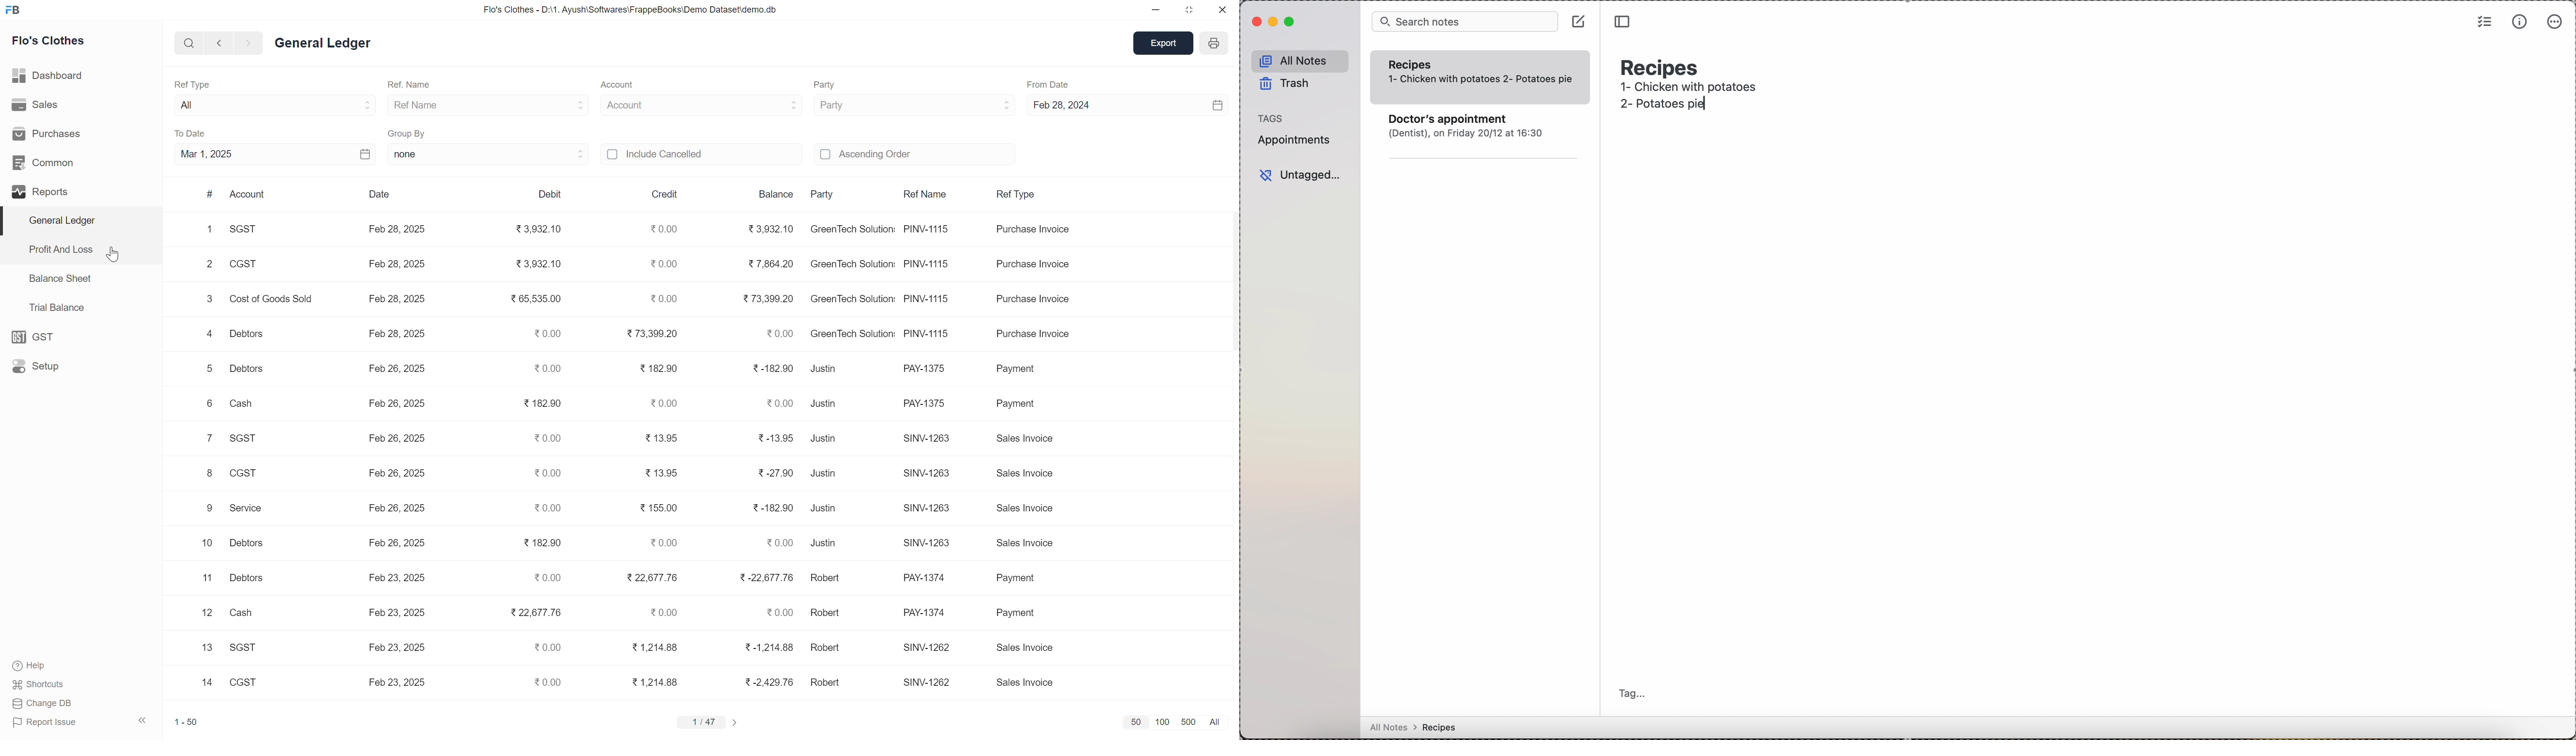 This screenshot has height=756, width=2576. I want to click on ₹0.00, so click(662, 262).